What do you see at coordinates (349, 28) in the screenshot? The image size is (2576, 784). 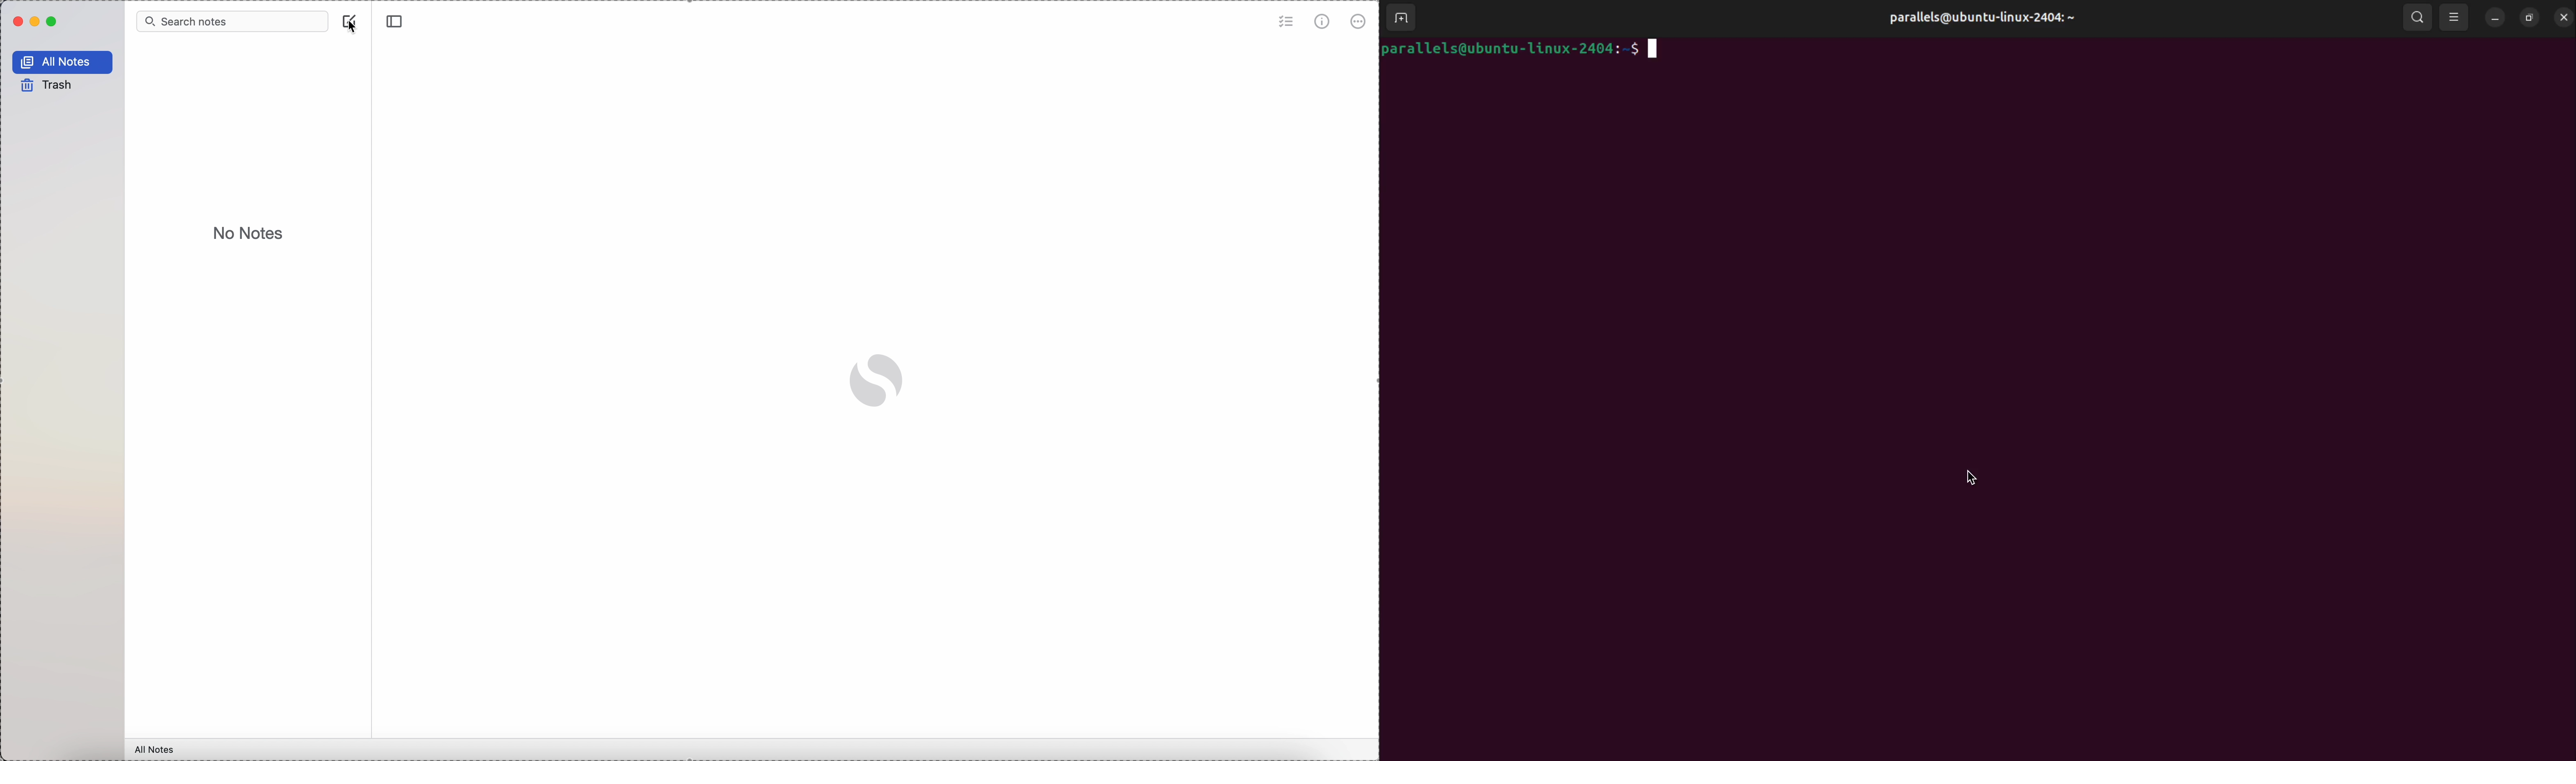 I see `cursor` at bounding box center [349, 28].